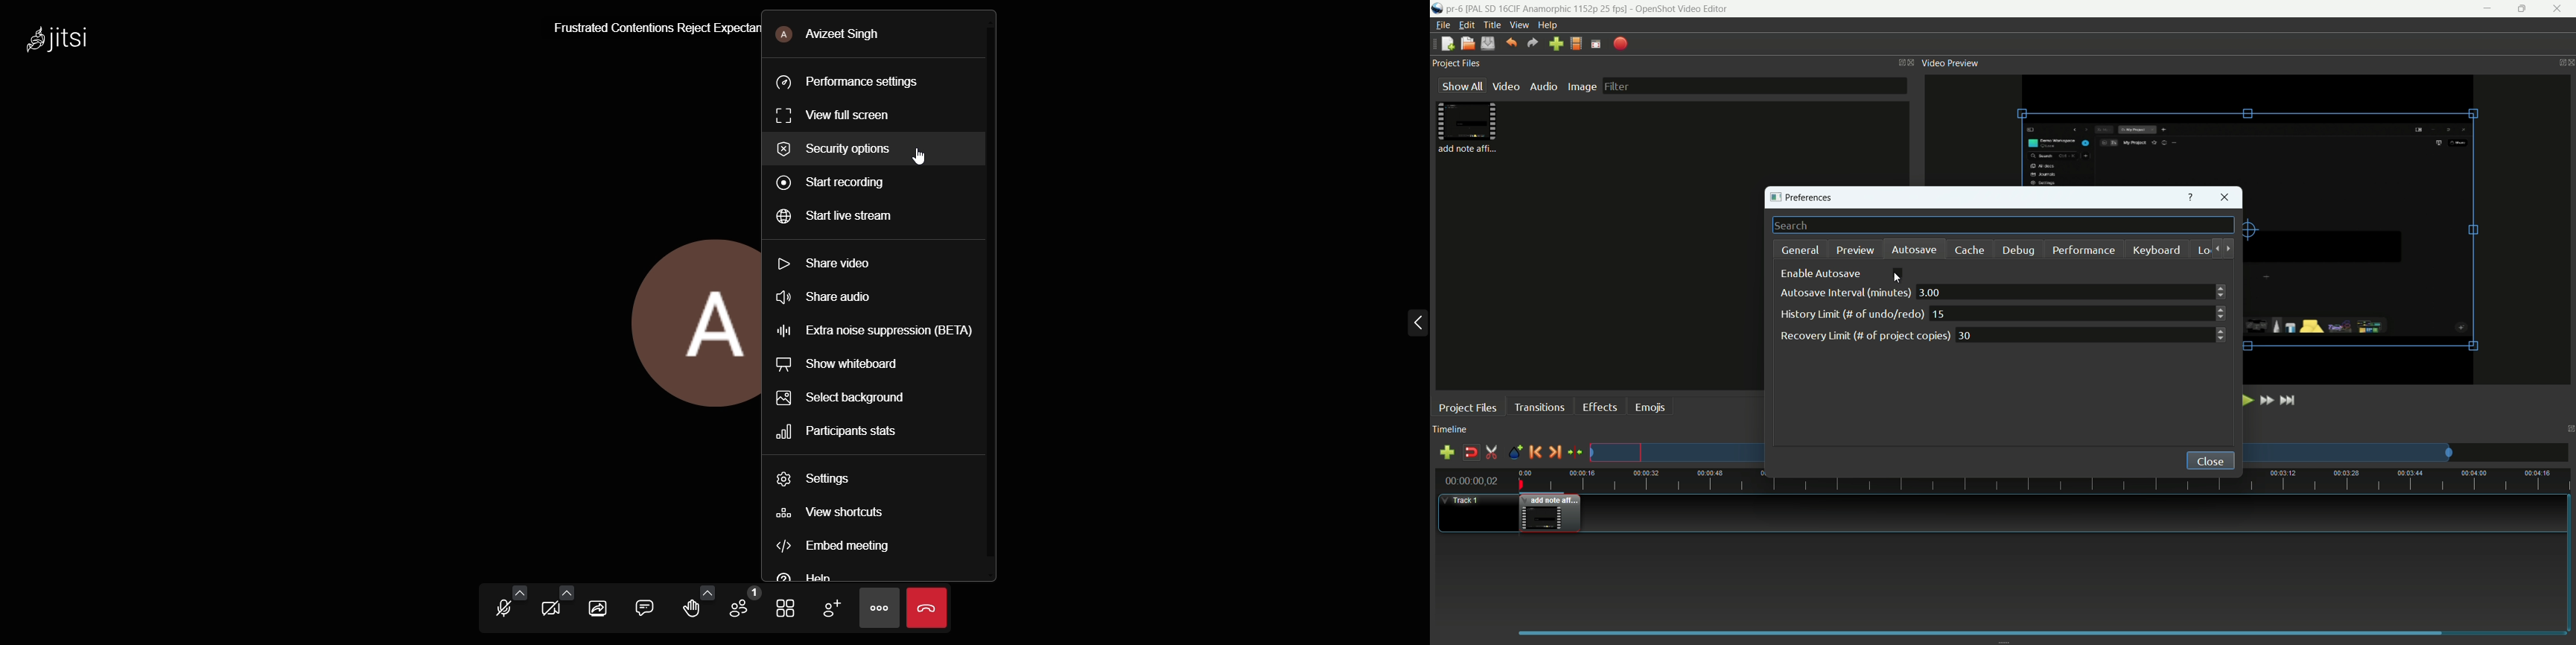 Image resolution: width=2576 pixels, height=672 pixels. What do you see at coordinates (2017, 251) in the screenshot?
I see `debug` at bounding box center [2017, 251].